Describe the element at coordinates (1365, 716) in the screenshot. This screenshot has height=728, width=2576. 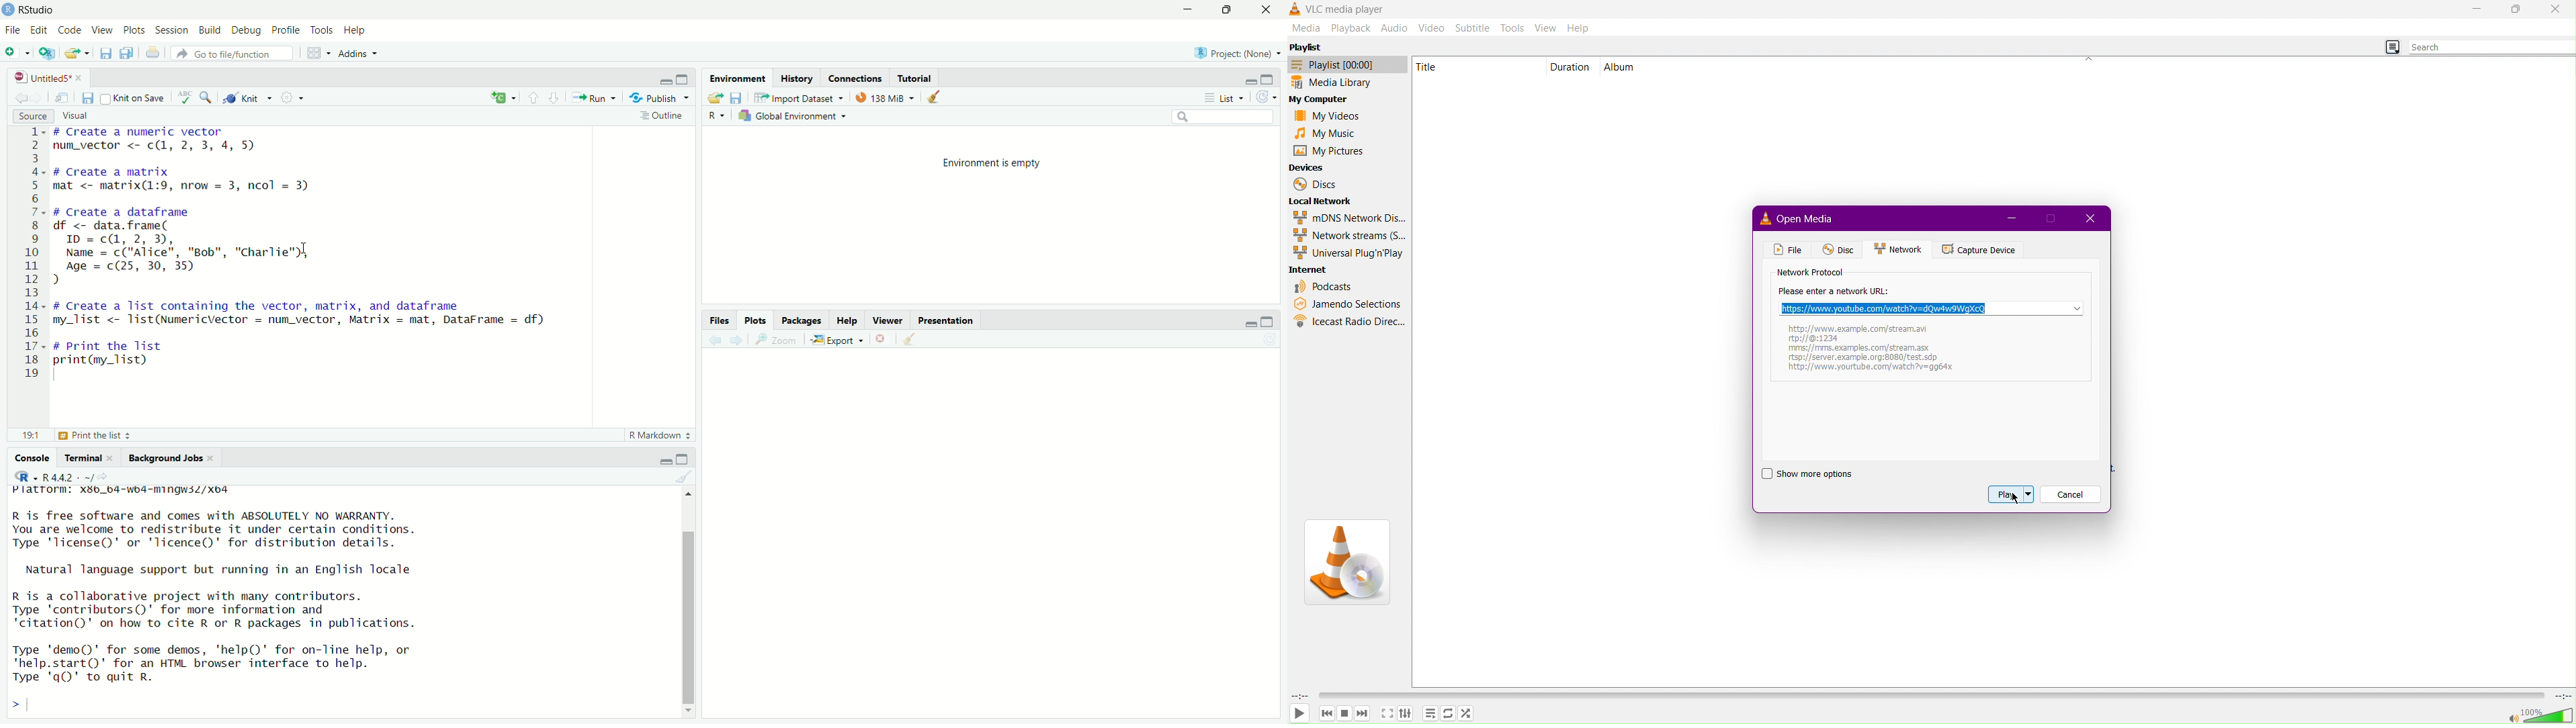
I see `Skip Forward` at that location.